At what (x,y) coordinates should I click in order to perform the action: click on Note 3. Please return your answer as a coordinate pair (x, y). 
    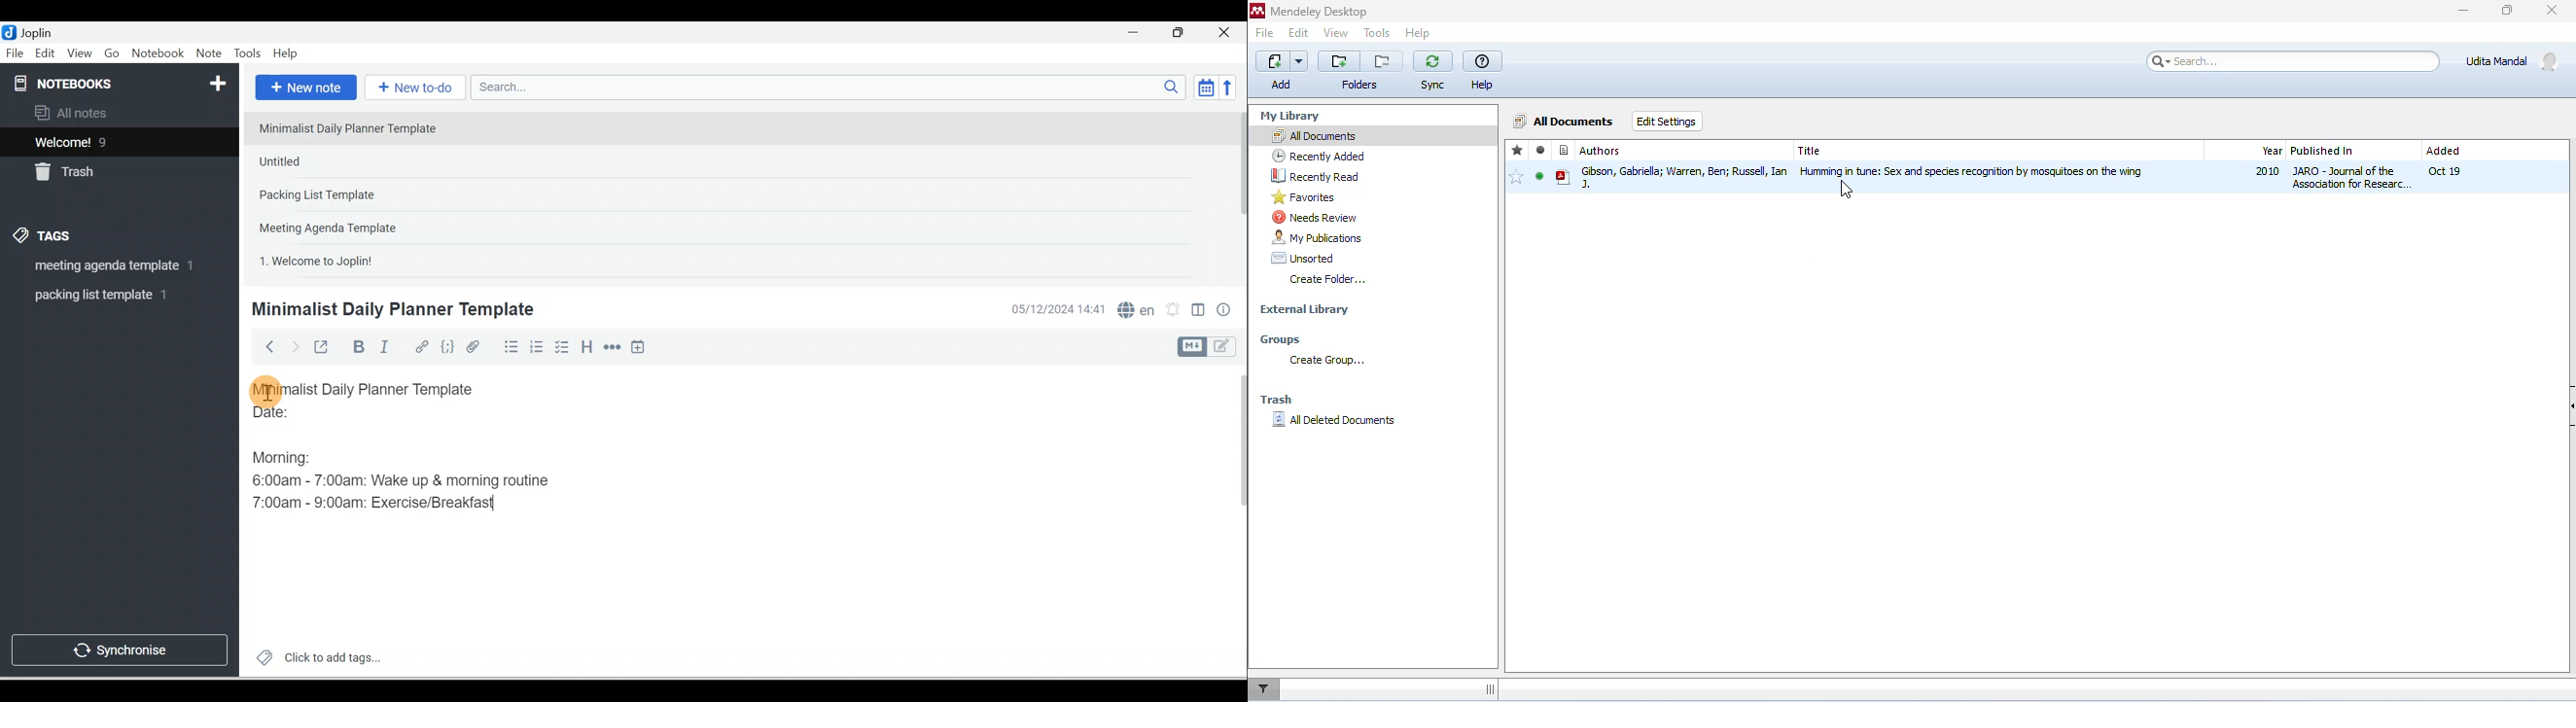
    Looking at the image, I should click on (358, 196).